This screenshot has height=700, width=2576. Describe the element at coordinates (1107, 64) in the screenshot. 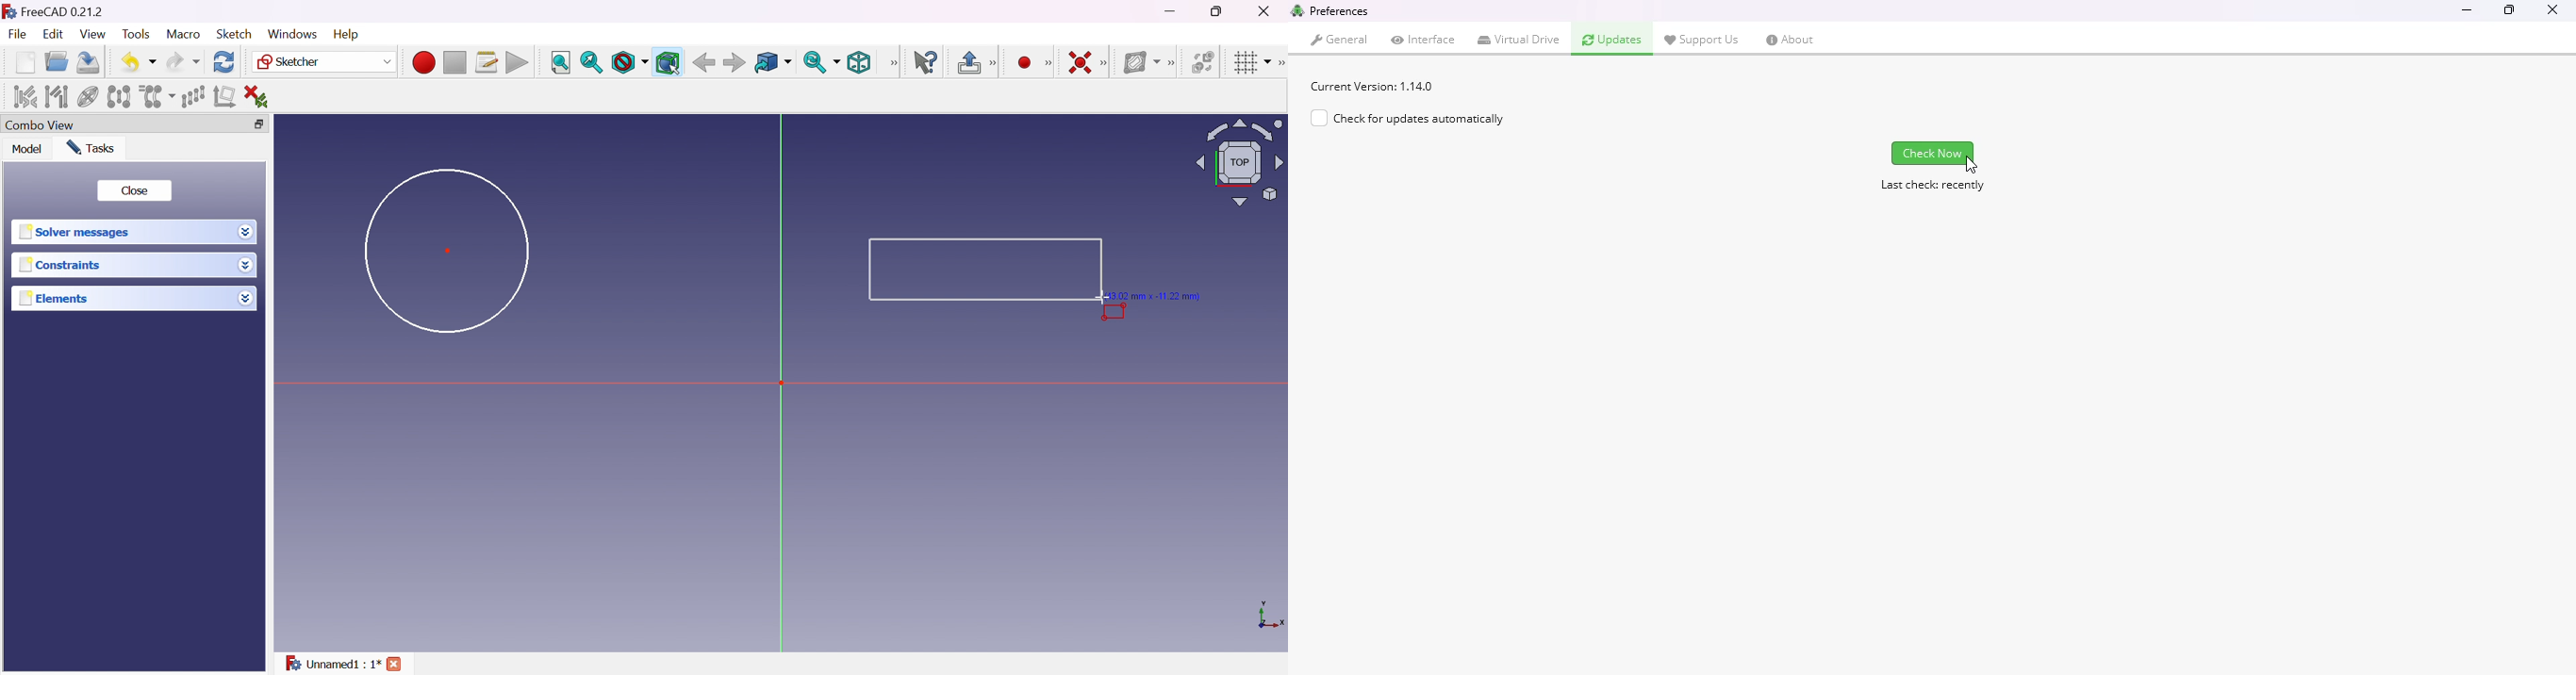

I see `[Sketcher constraints]` at that location.